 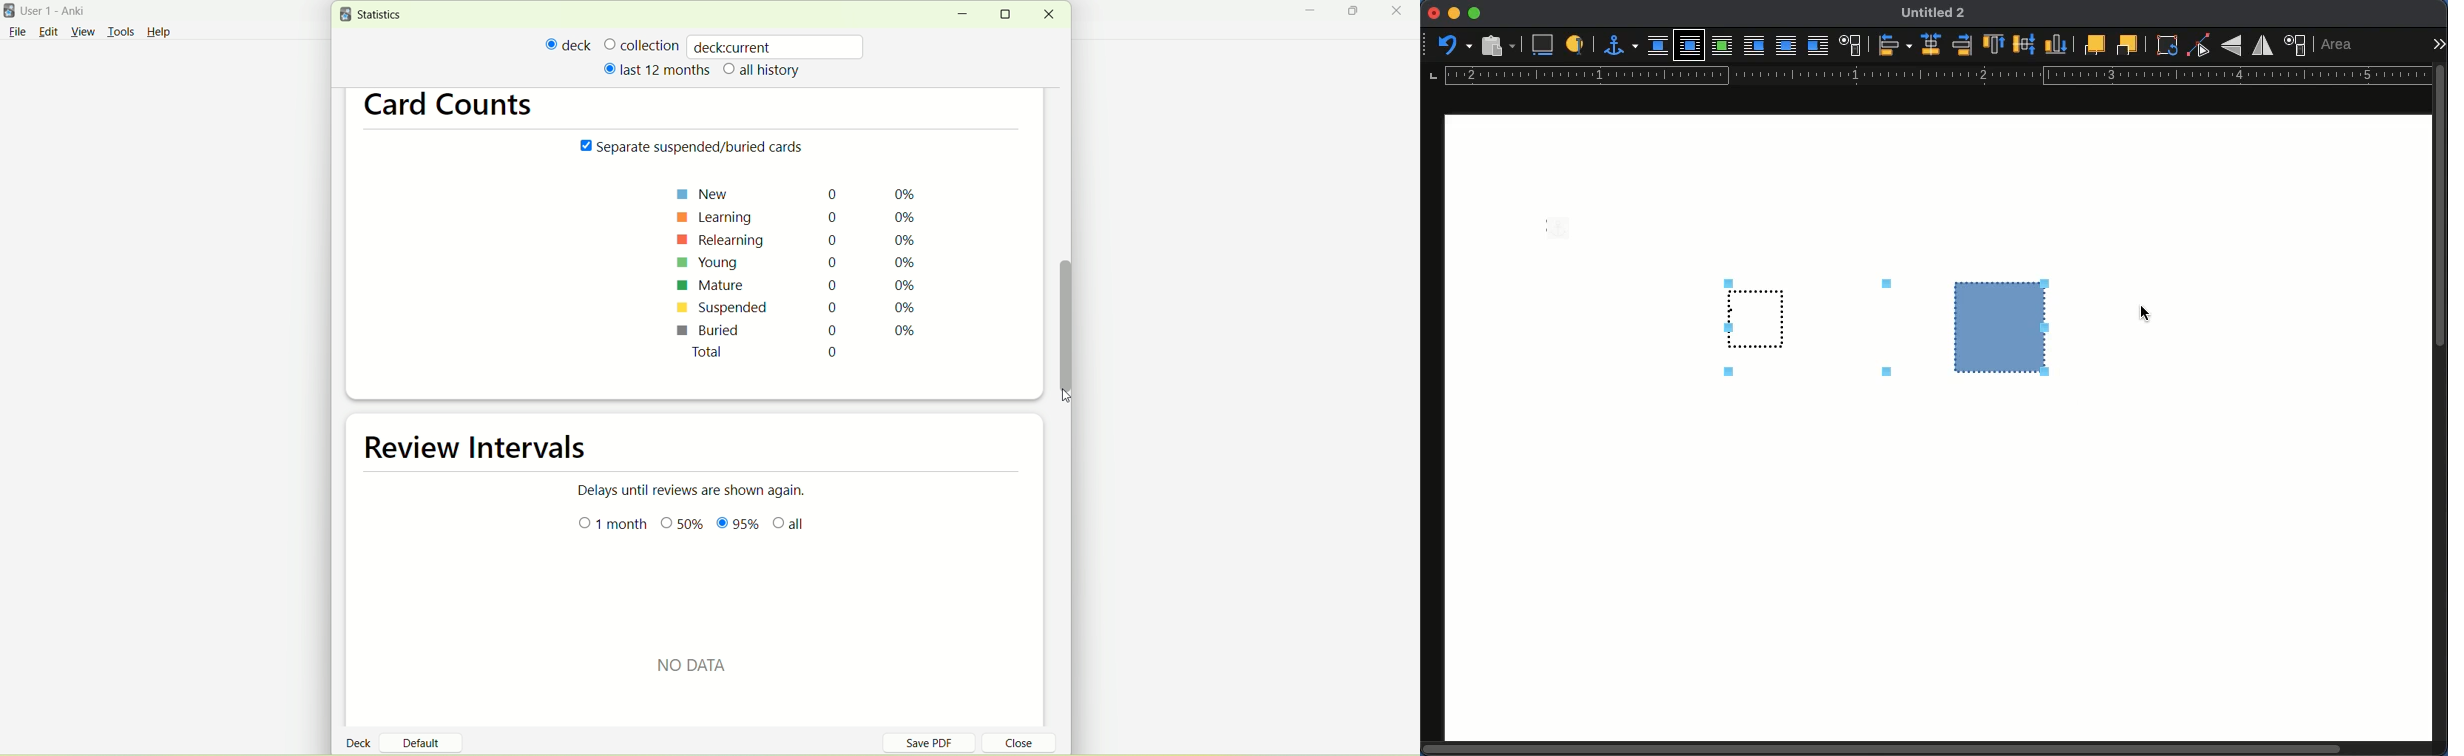 What do you see at coordinates (800, 193) in the screenshot?
I see `new 0 0%` at bounding box center [800, 193].